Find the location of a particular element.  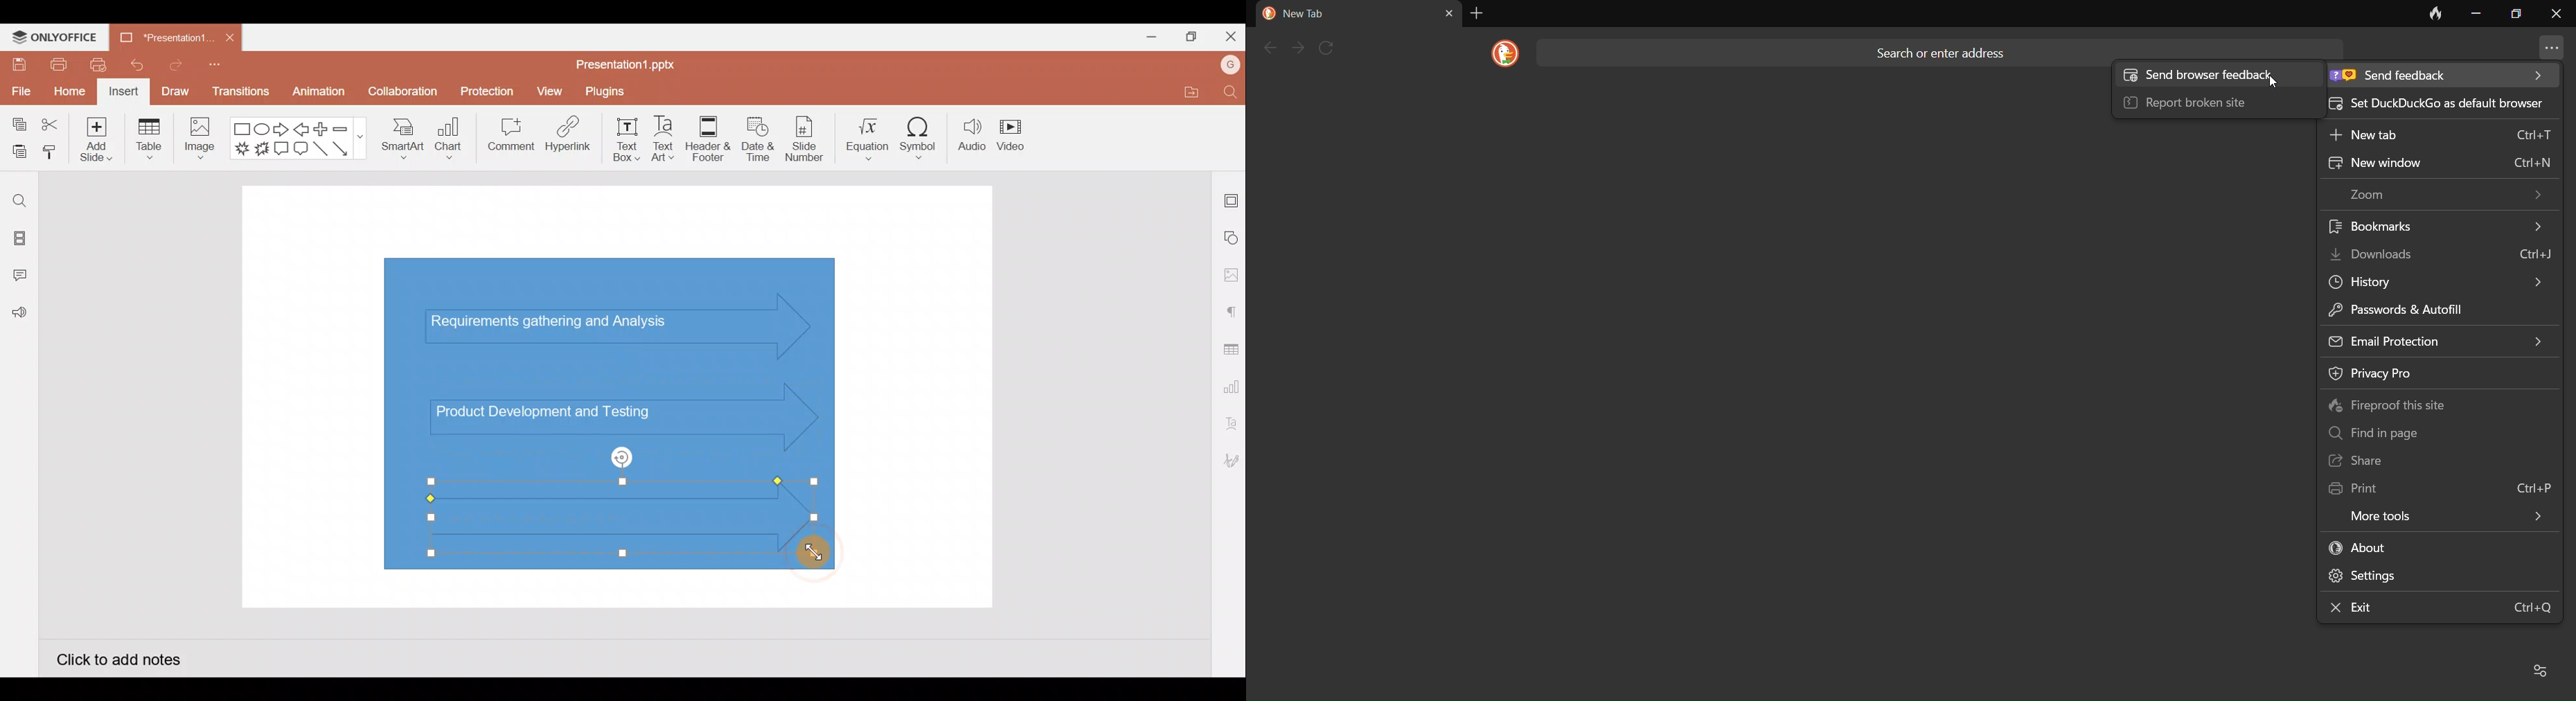

Minimize is located at coordinates (1146, 34).